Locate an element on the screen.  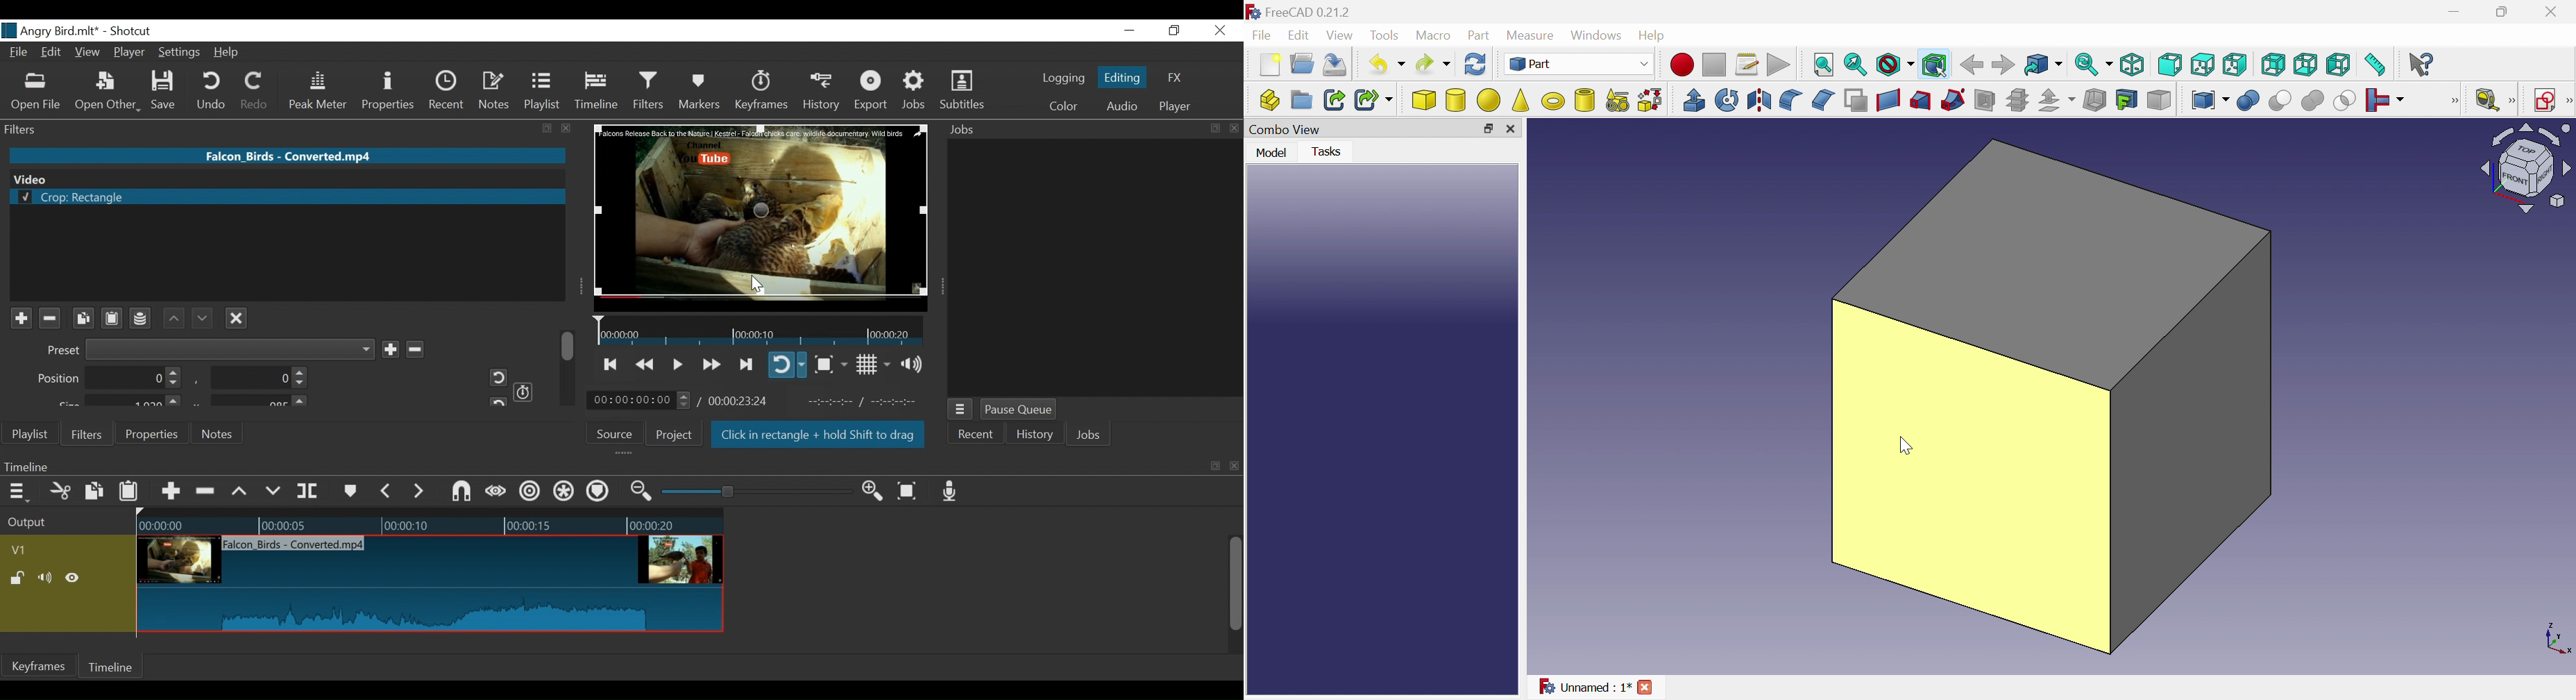
Back is located at coordinates (1972, 64).